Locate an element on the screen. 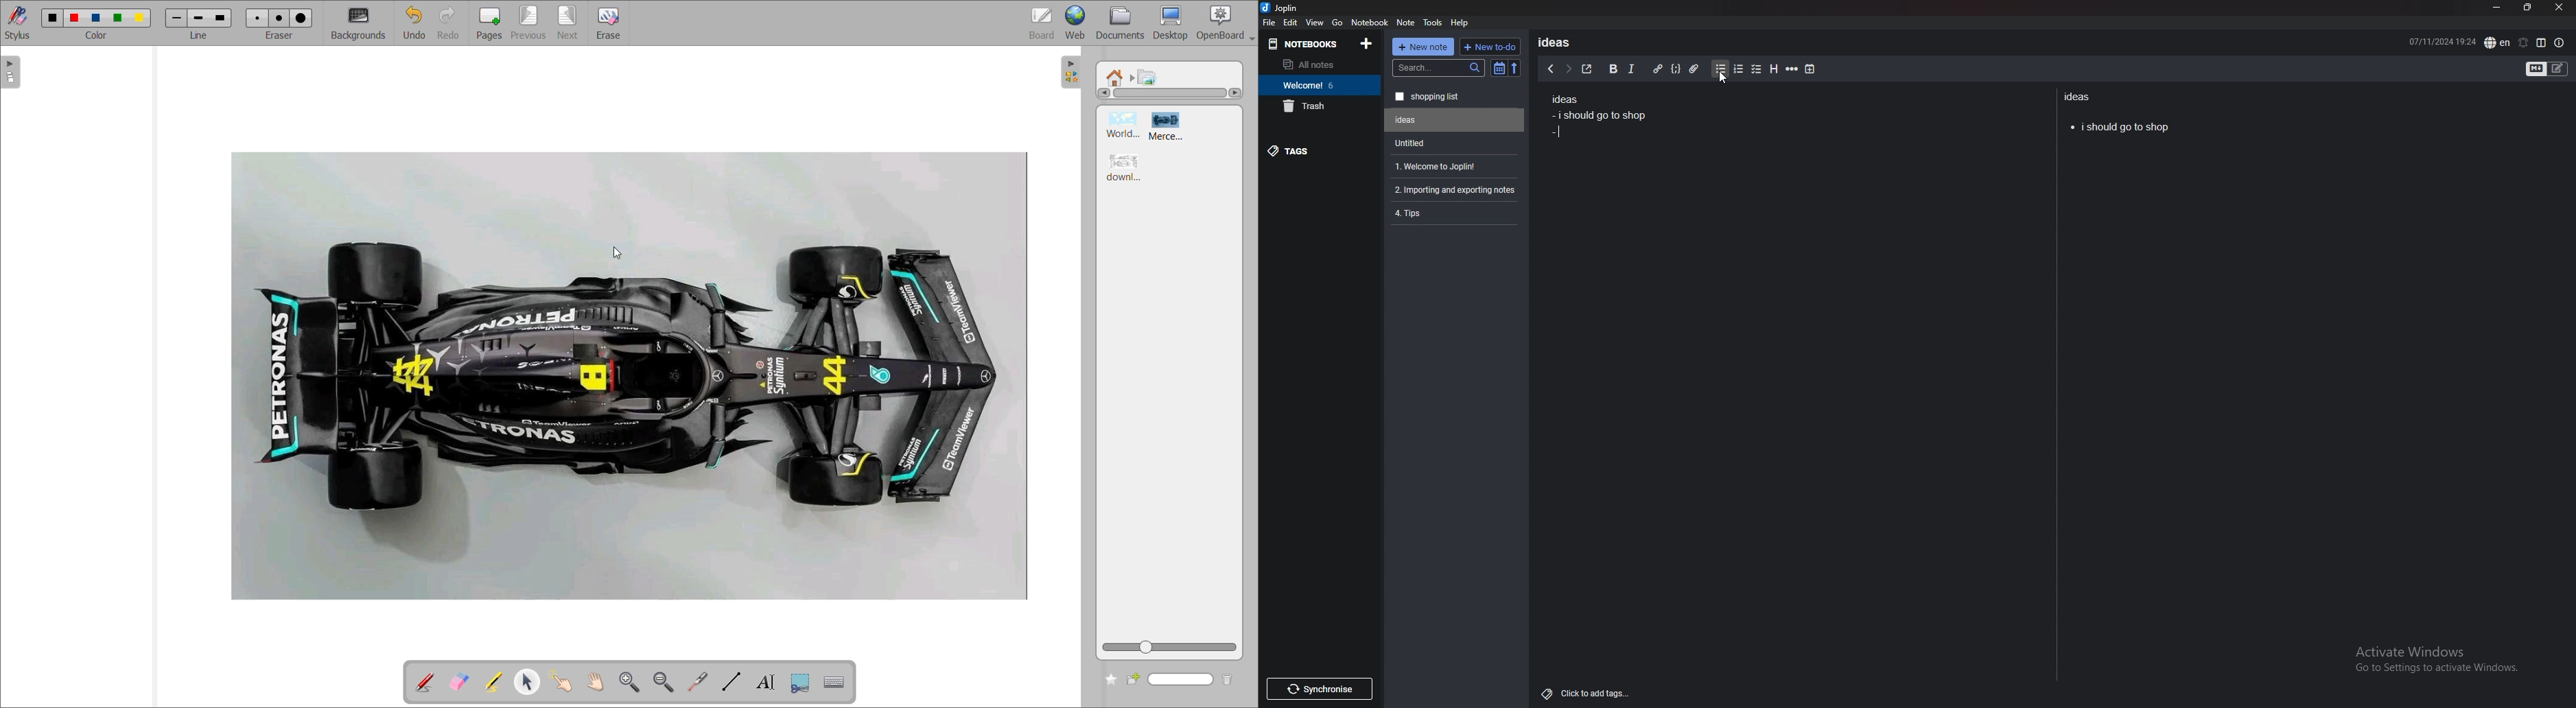 The image size is (2576, 728). help is located at coordinates (1460, 22).